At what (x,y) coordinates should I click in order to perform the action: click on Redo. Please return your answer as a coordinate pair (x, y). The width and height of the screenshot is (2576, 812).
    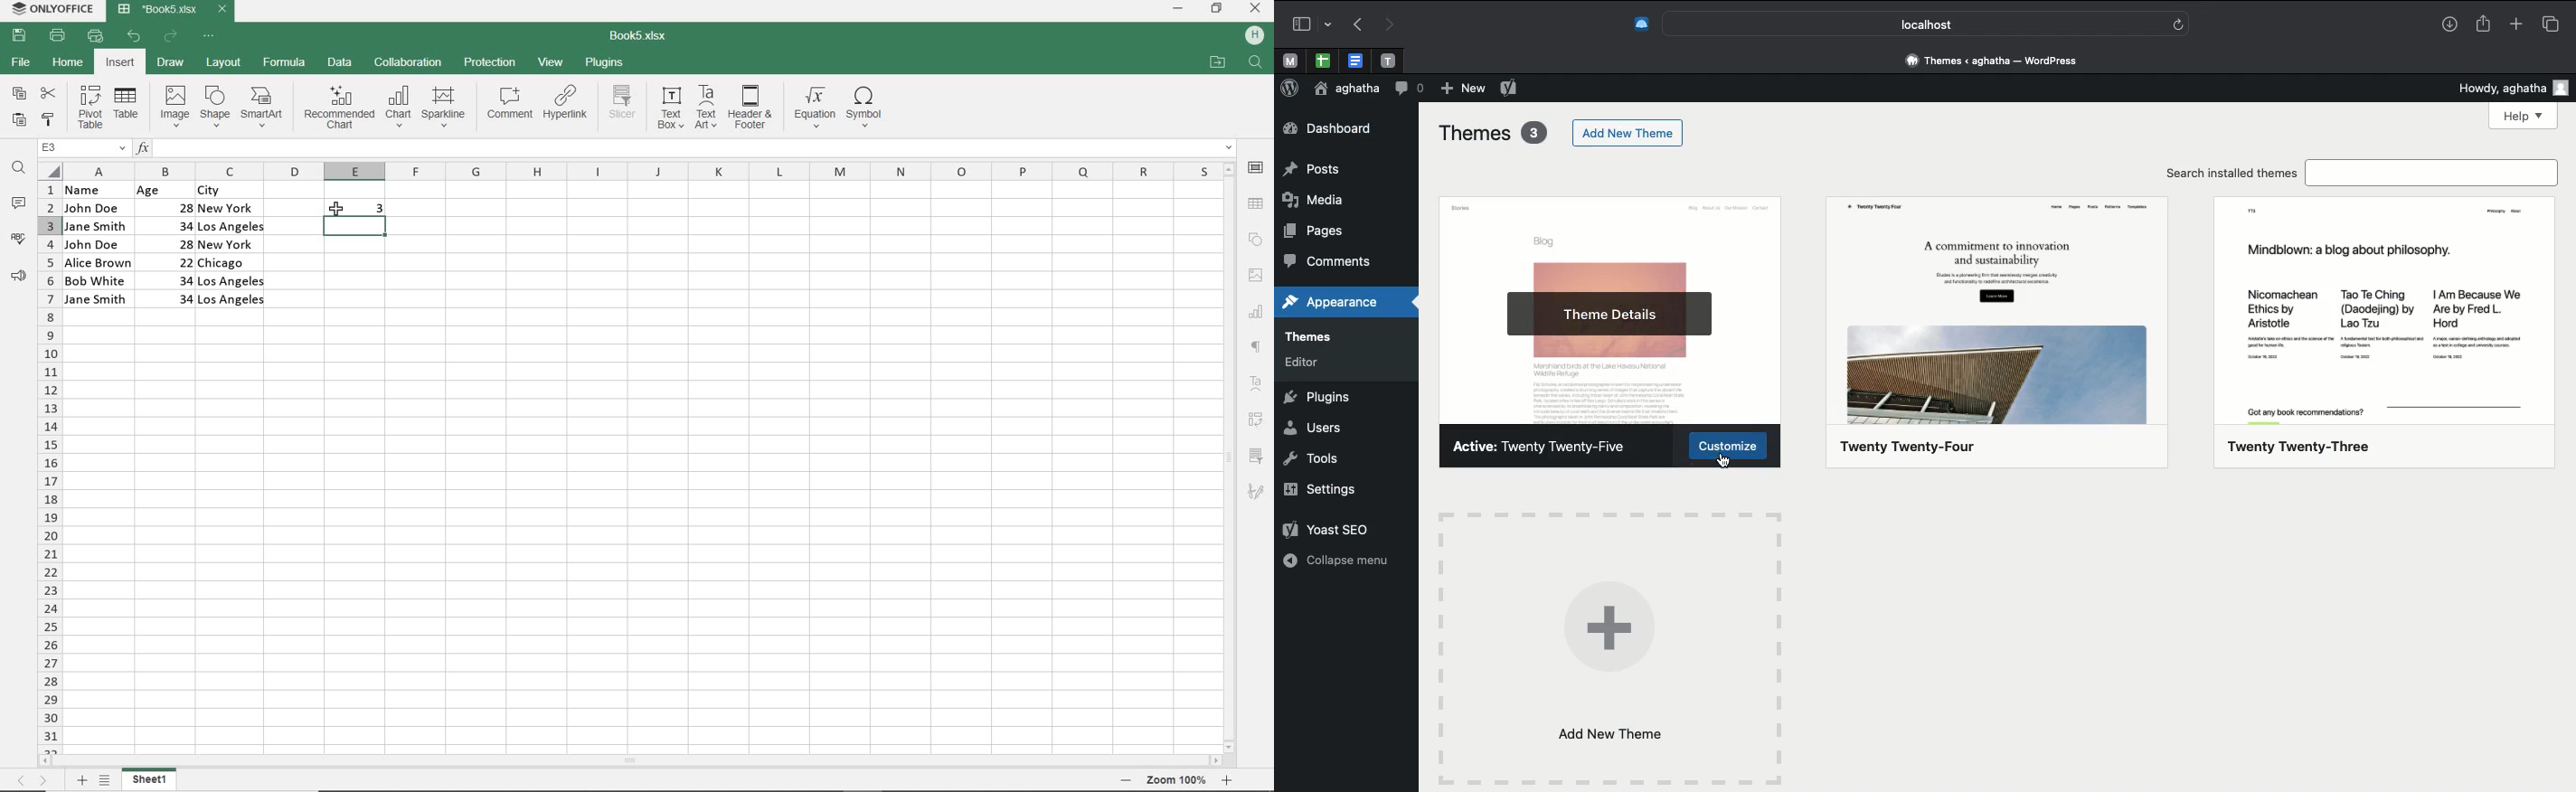
    Looking at the image, I should click on (1387, 25).